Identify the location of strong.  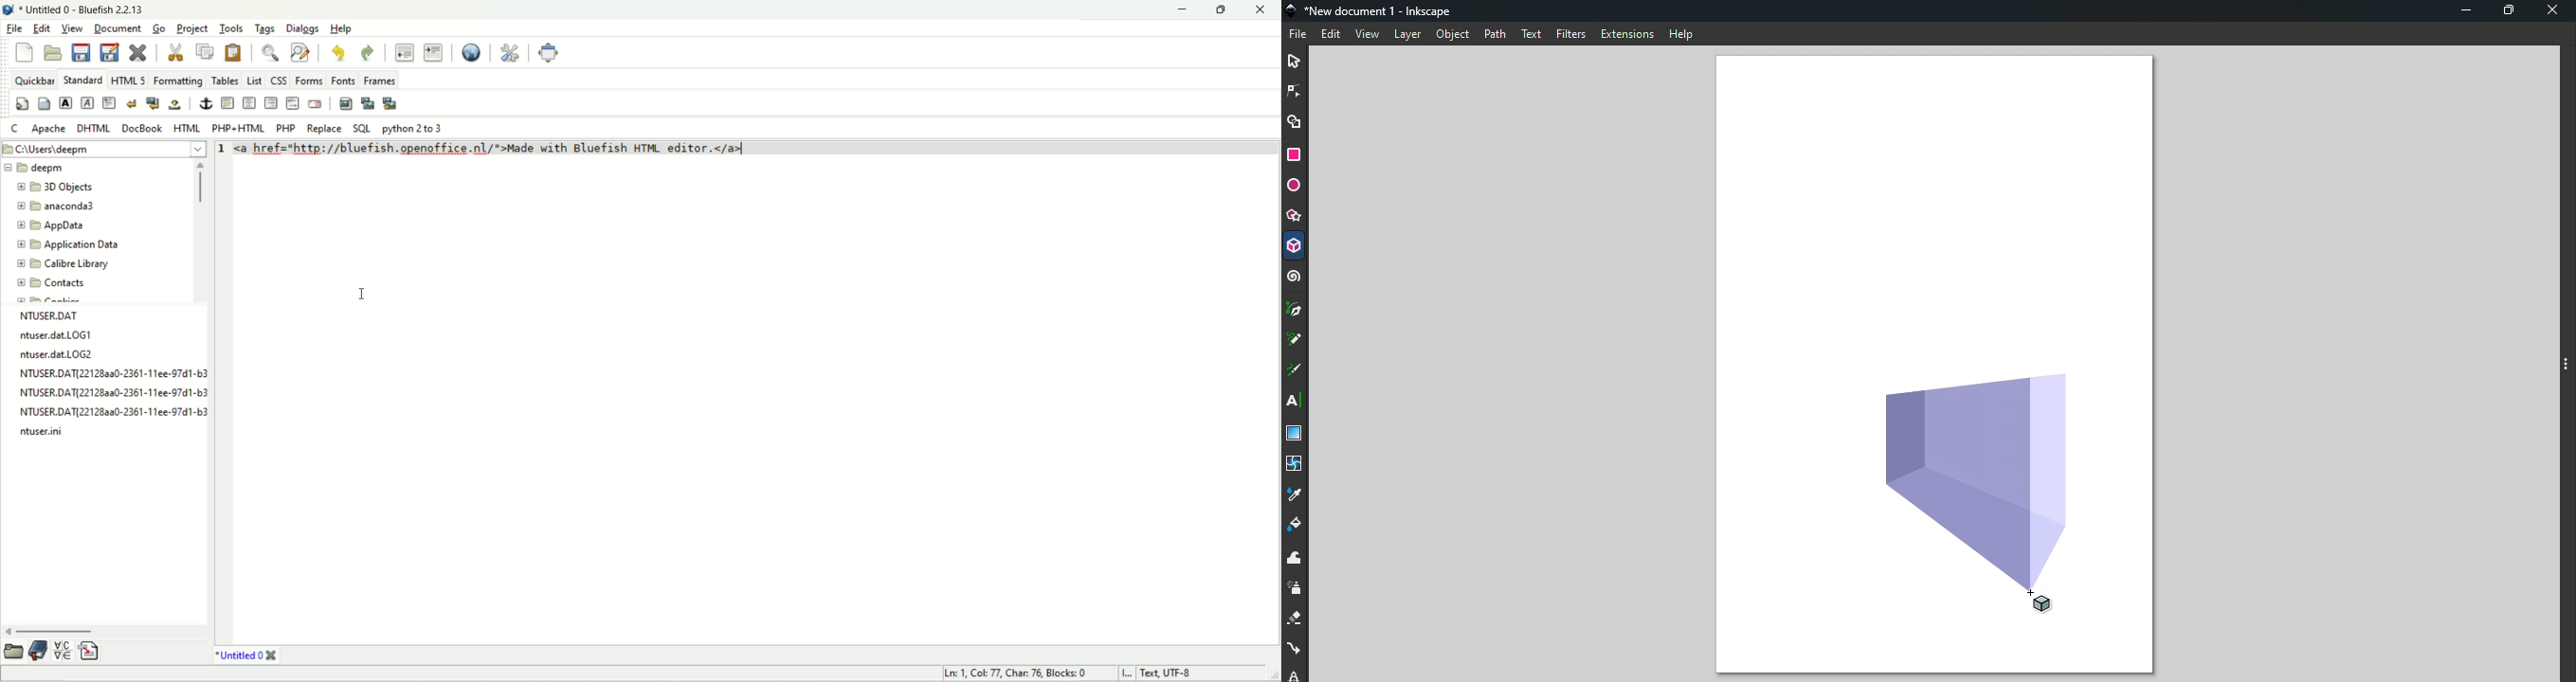
(65, 104).